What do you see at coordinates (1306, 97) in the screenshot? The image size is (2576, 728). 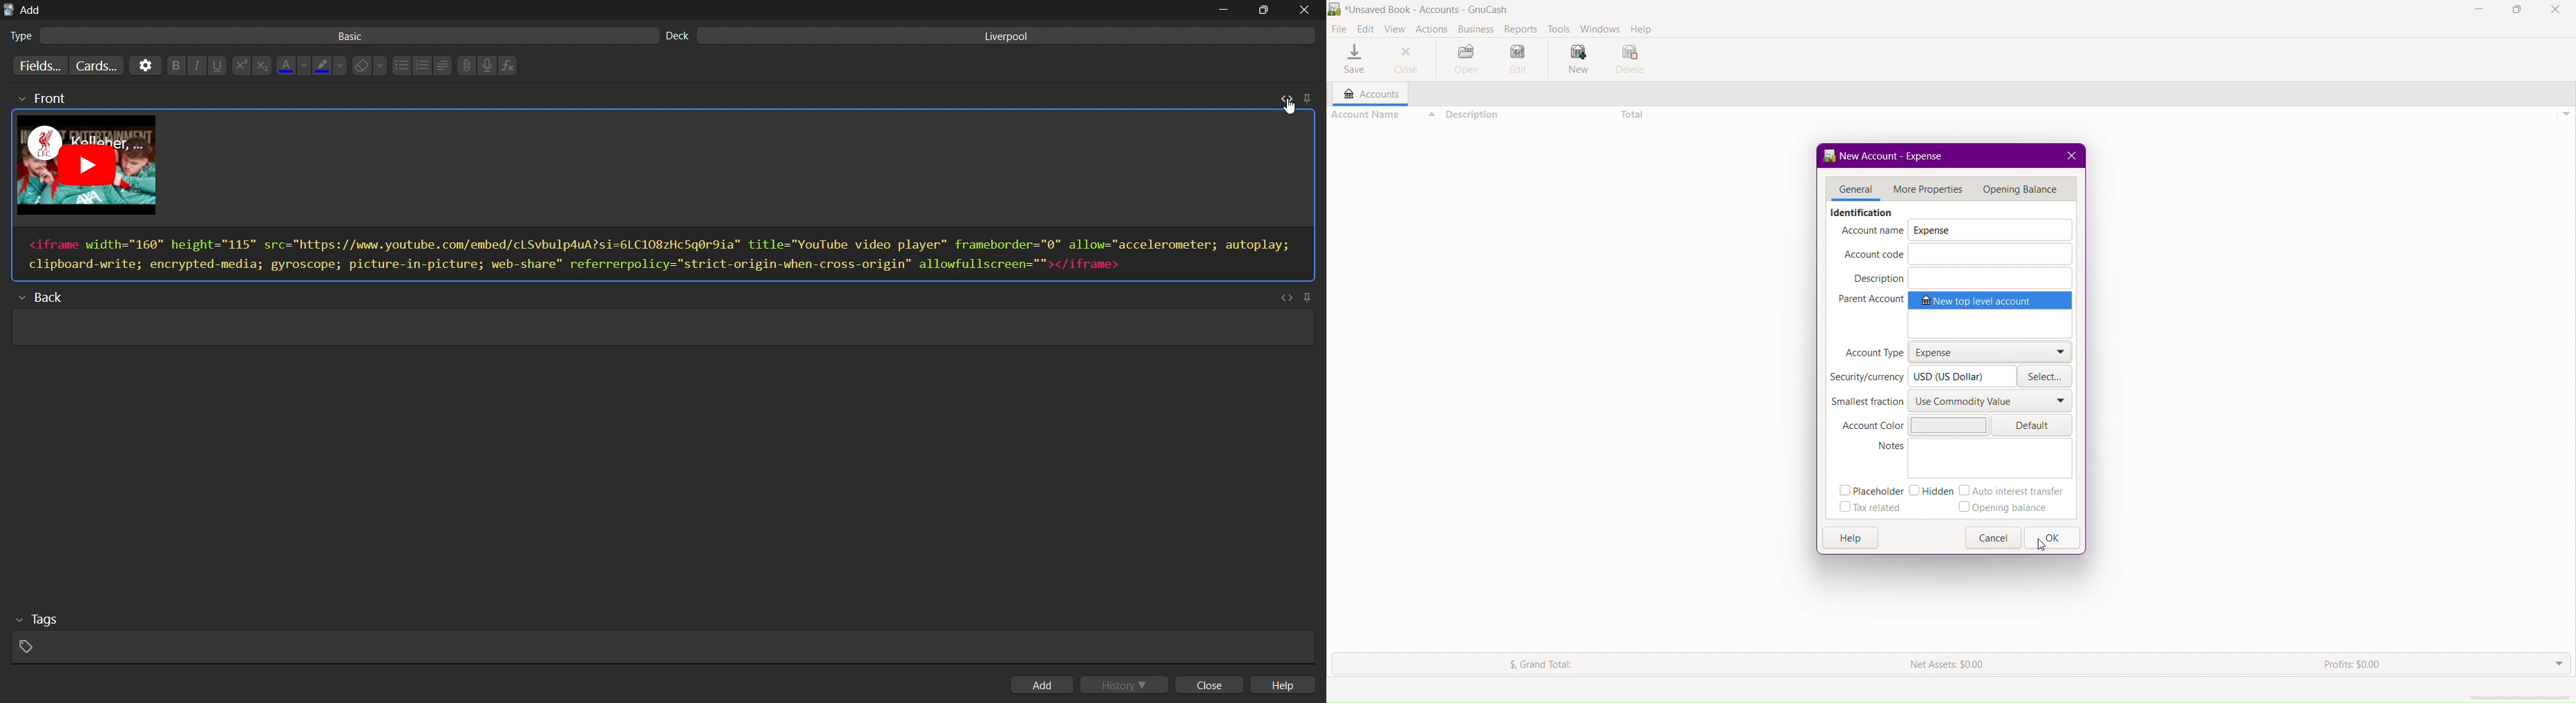 I see `pin` at bounding box center [1306, 97].